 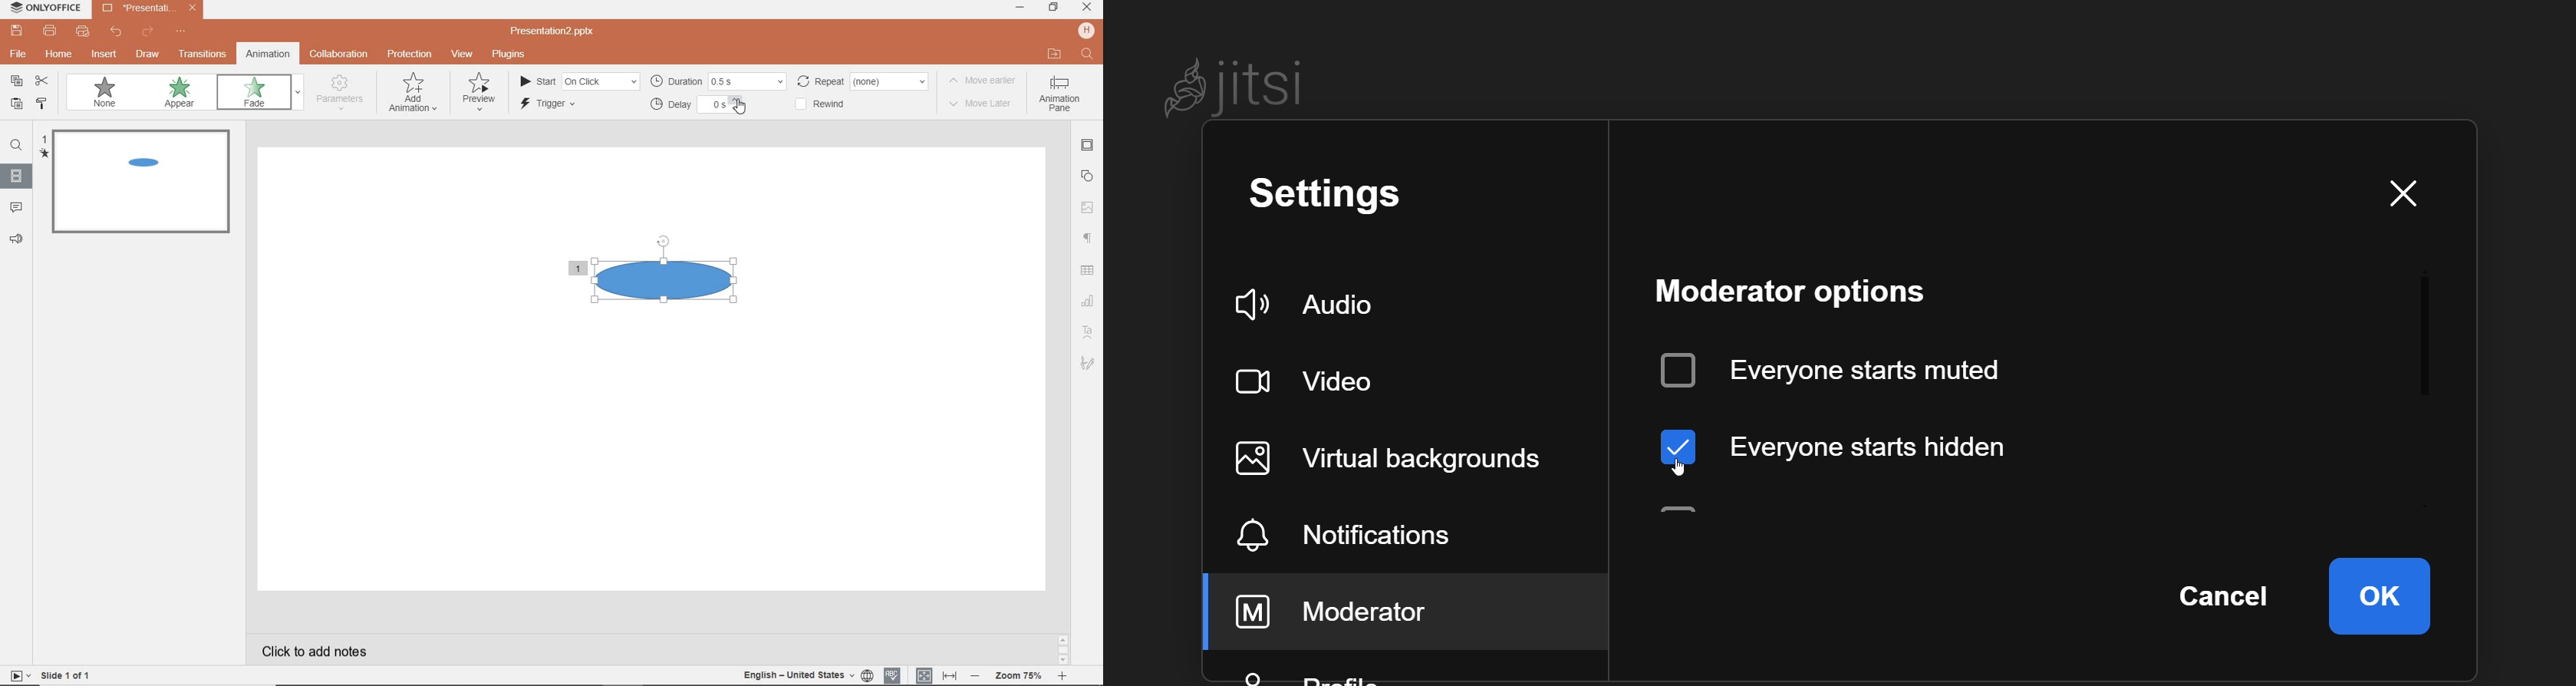 What do you see at coordinates (148, 10) in the screenshot?
I see `Presentation2.pptx` at bounding box center [148, 10].